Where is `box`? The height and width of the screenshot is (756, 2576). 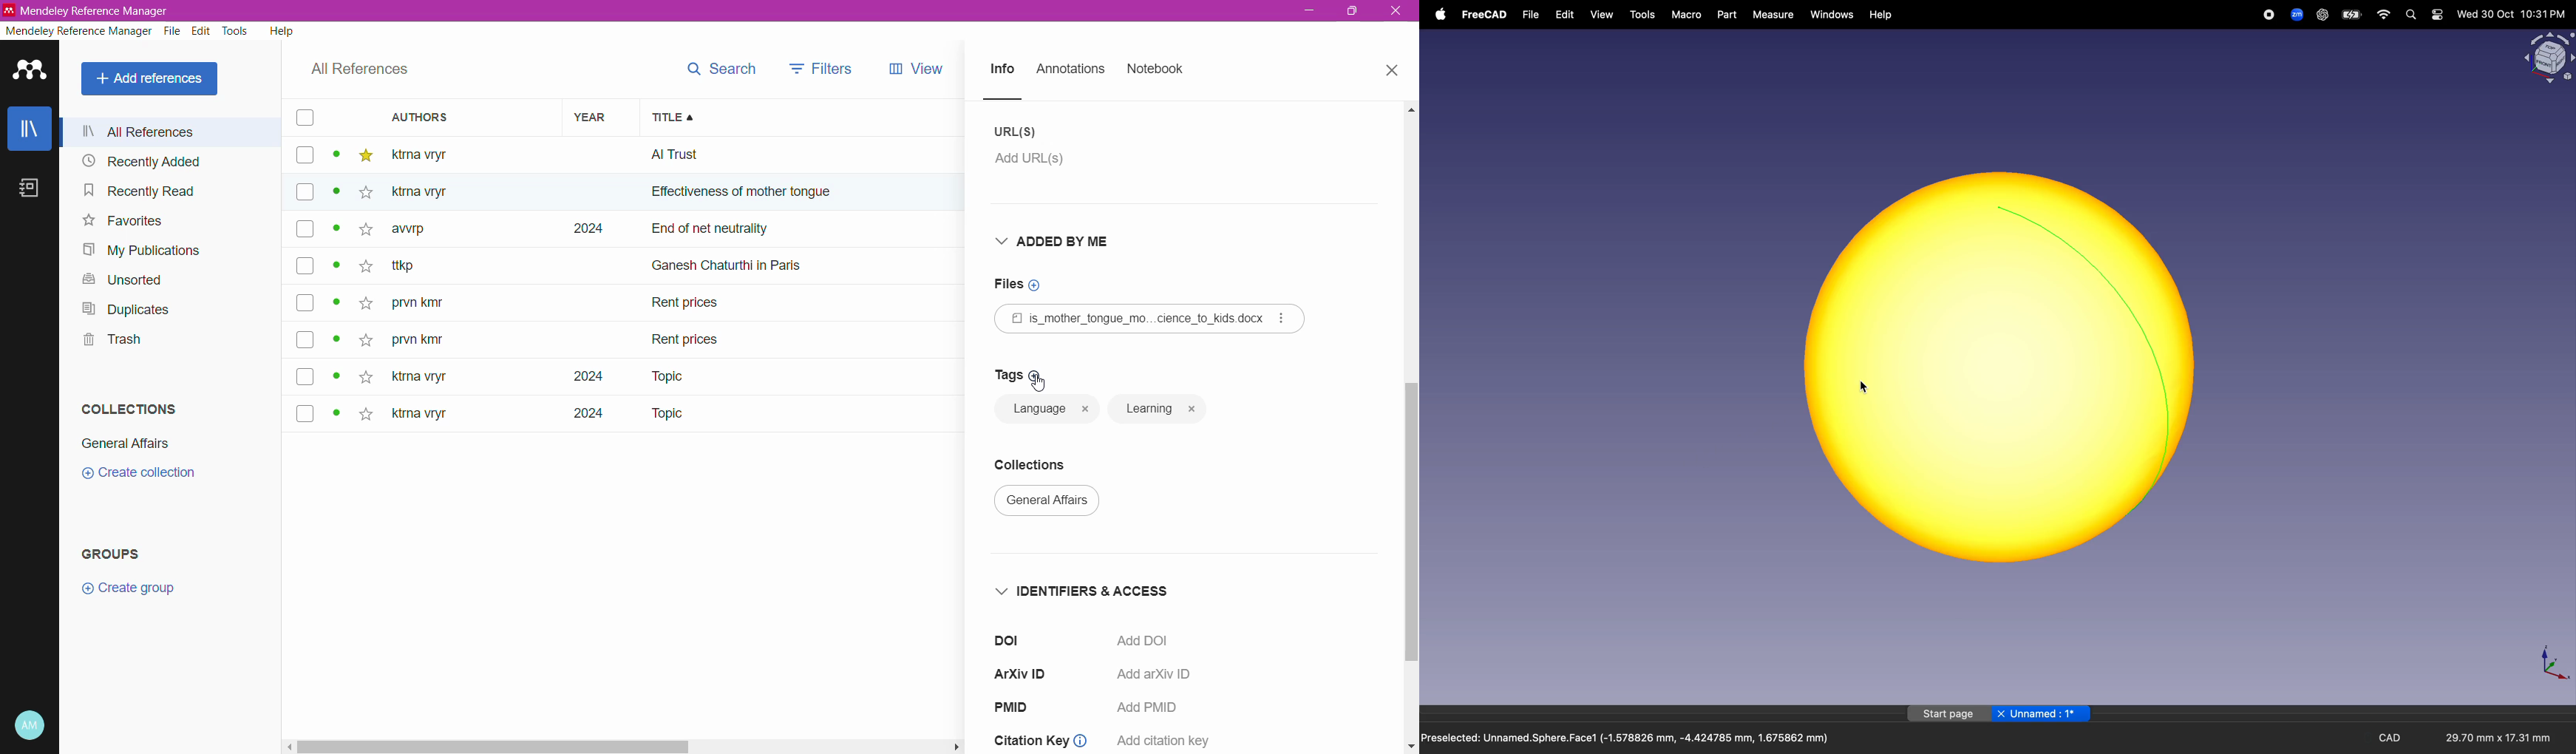
box is located at coordinates (305, 156).